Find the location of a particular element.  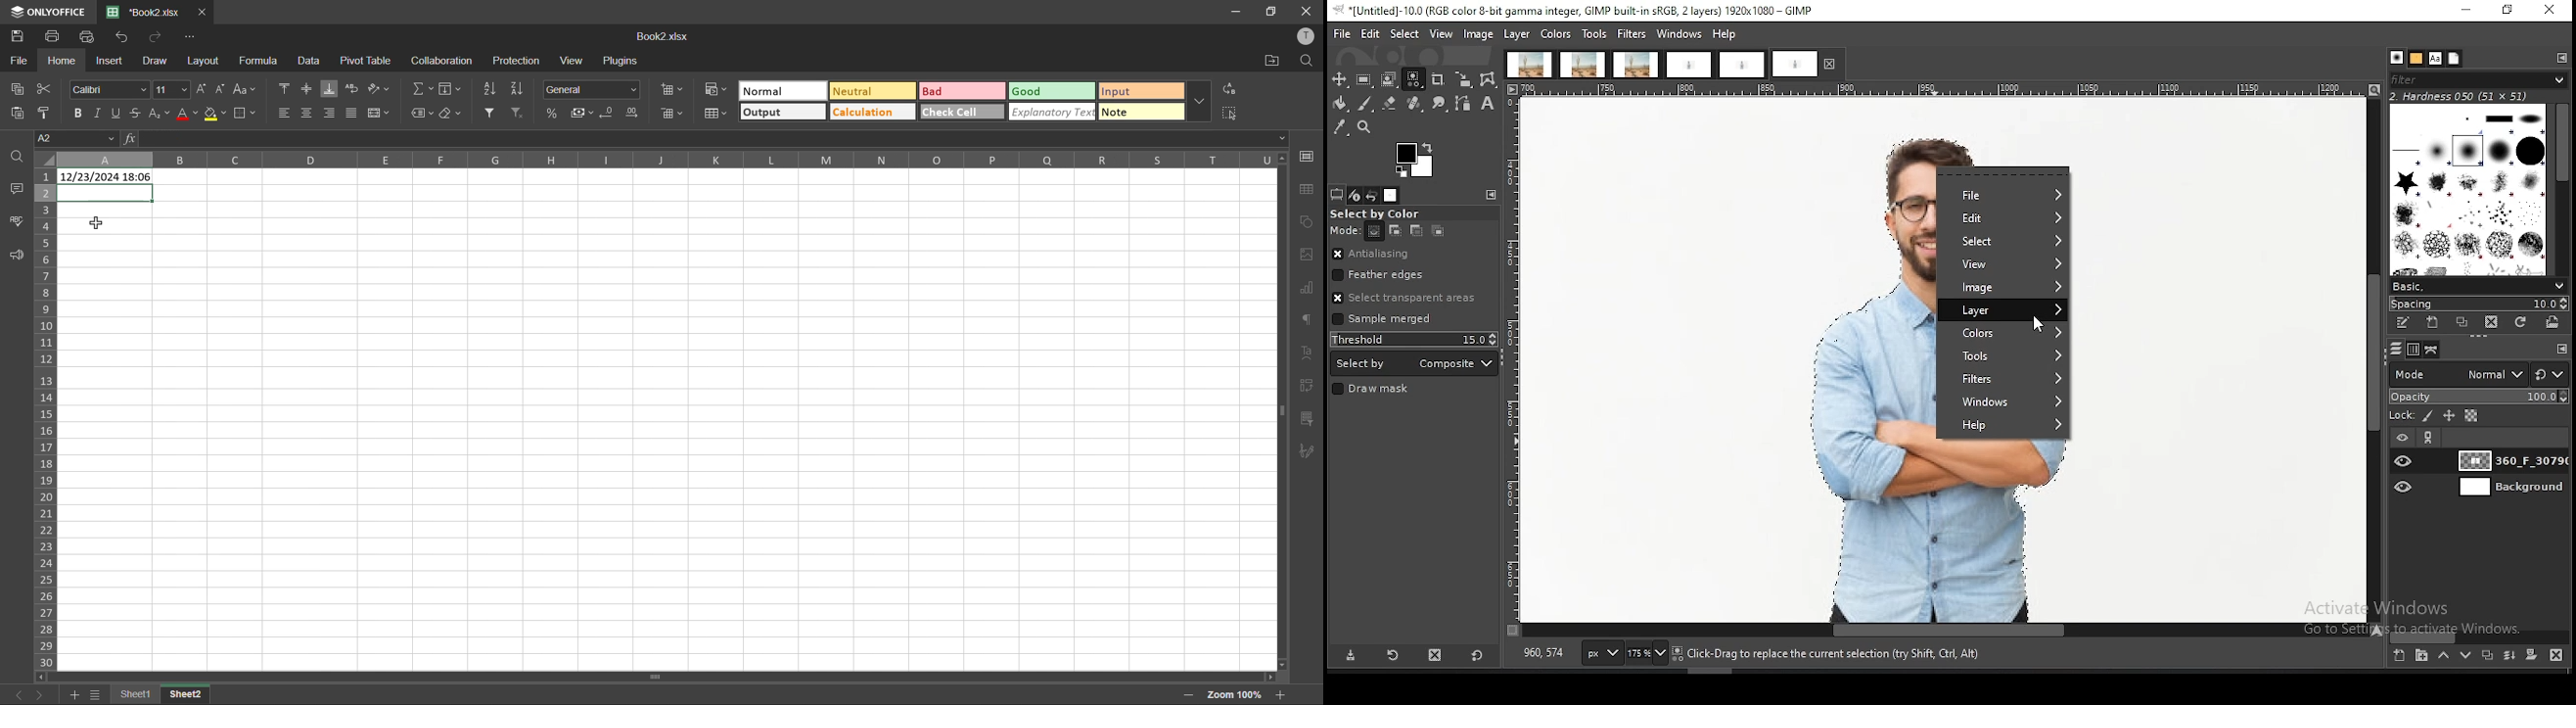

protection is located at coordinates (517, 61).